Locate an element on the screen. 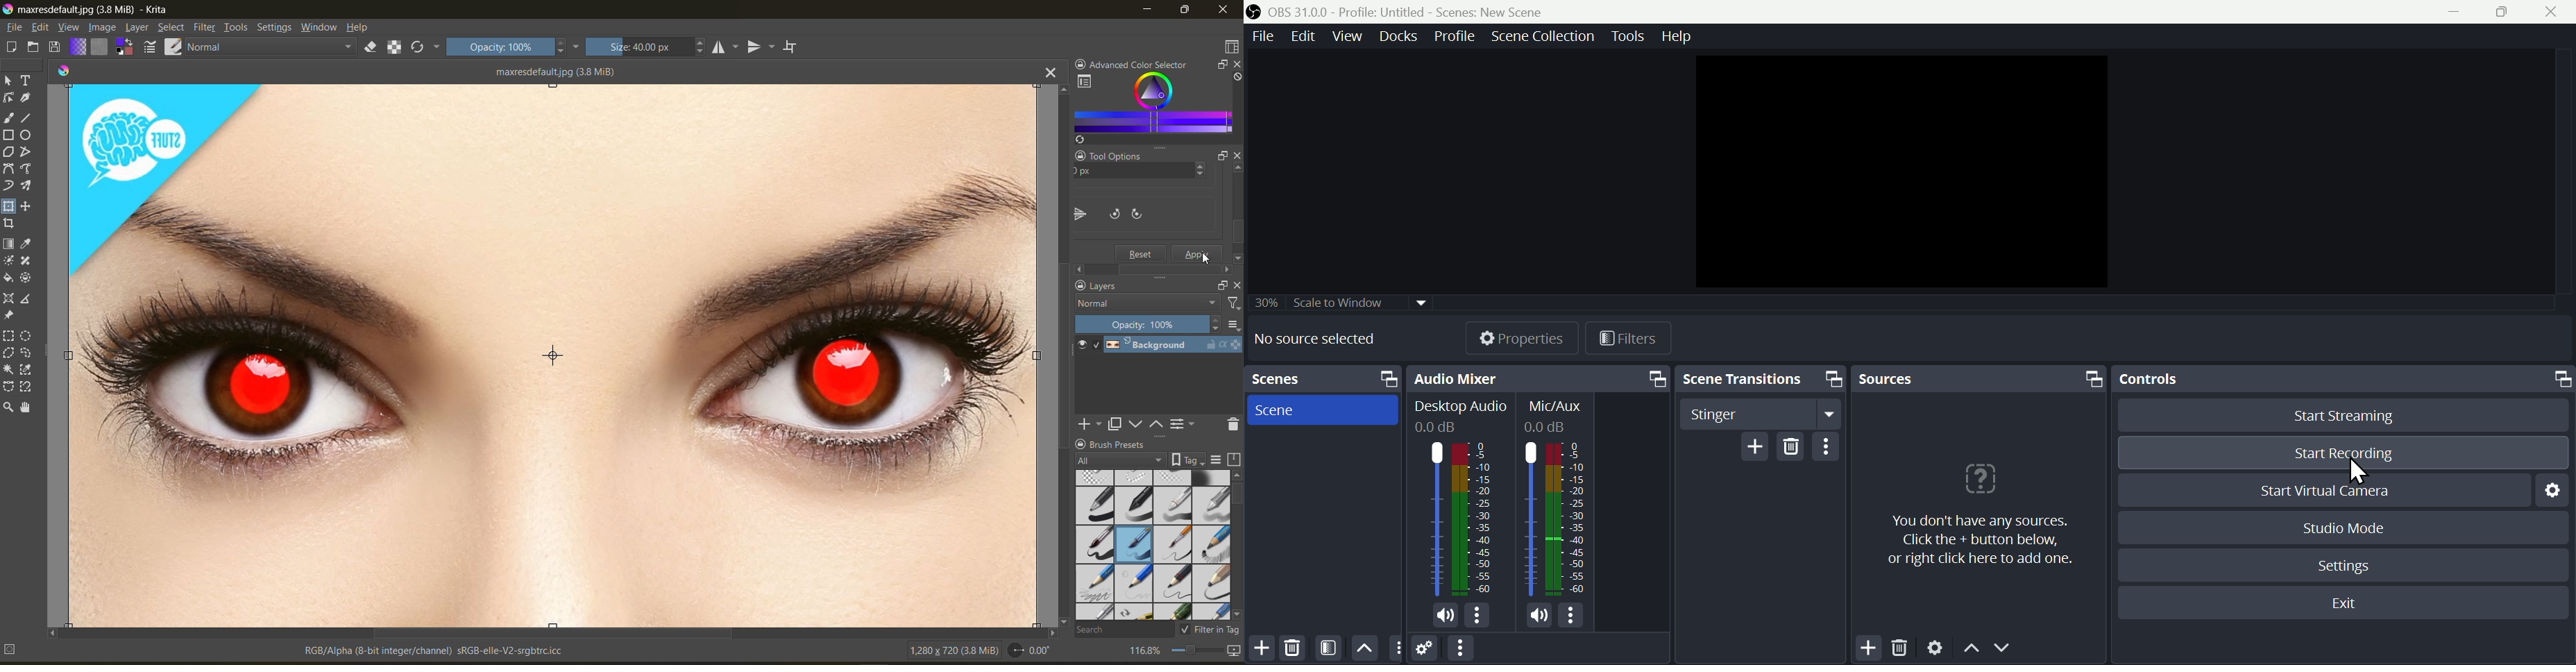  tool is located at coordinates (26, 206).